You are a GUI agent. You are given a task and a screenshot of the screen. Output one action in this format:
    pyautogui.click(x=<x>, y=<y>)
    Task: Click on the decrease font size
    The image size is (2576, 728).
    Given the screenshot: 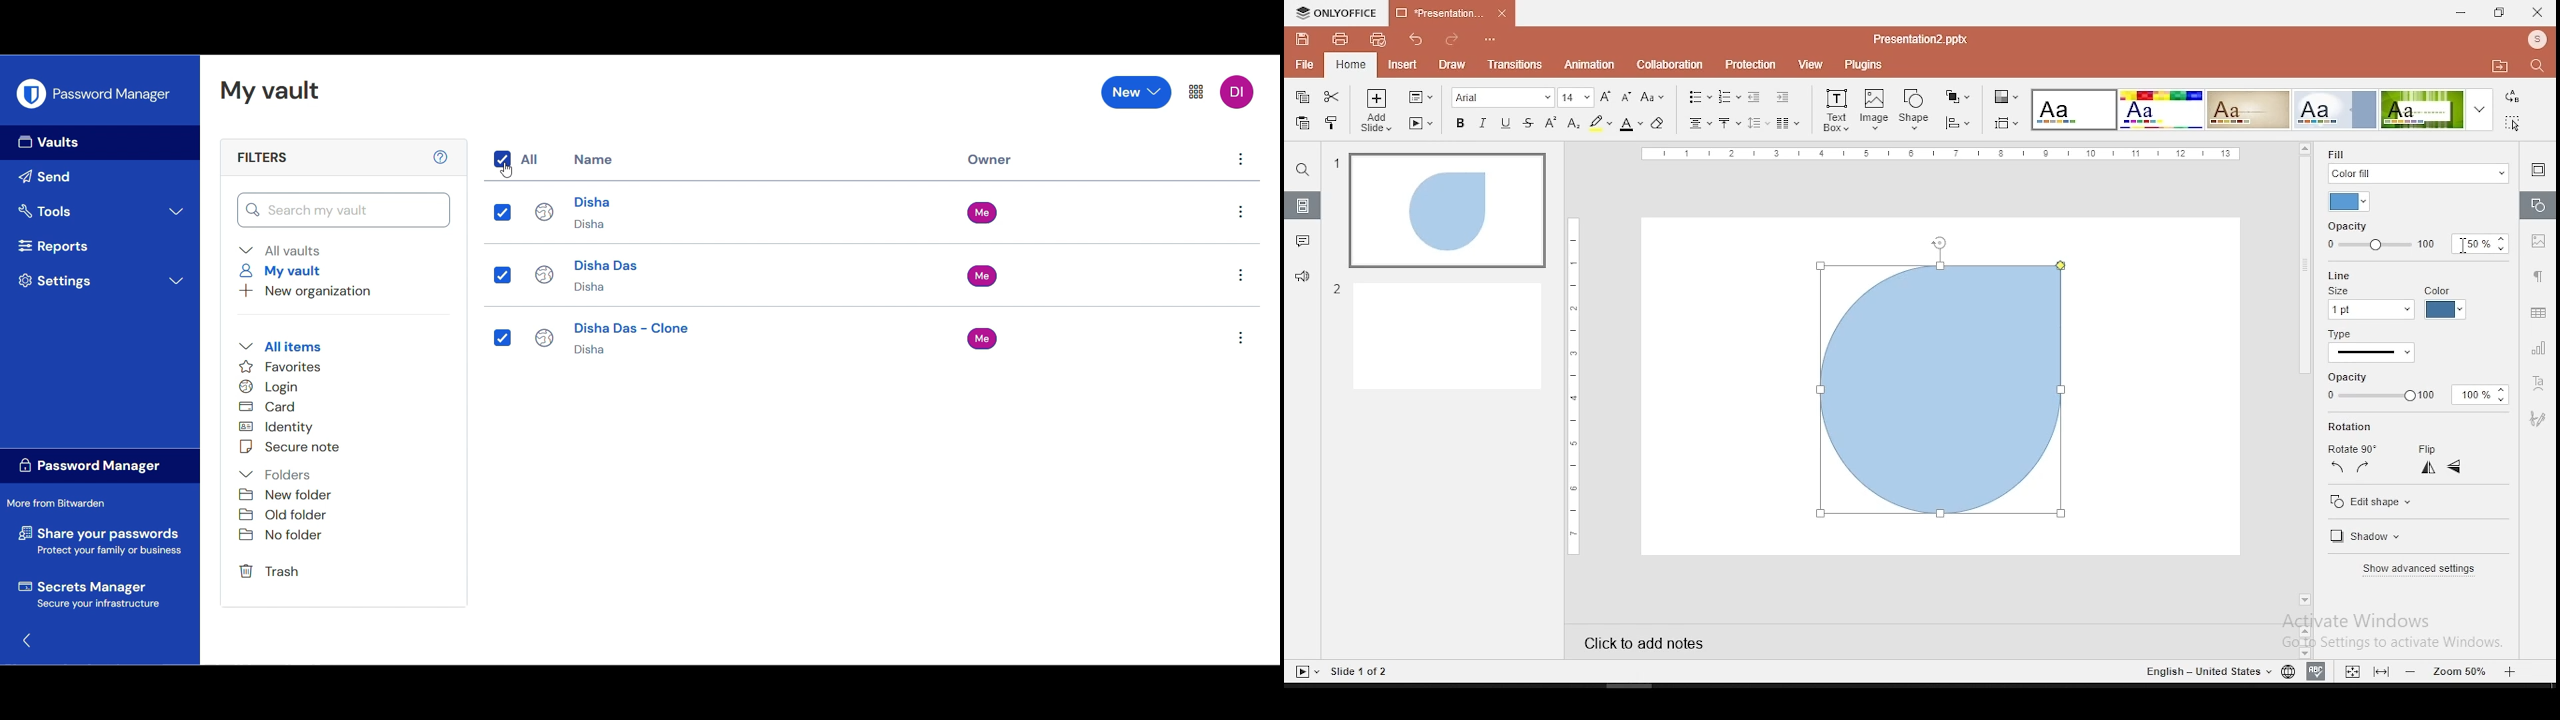 What is the action you would take?
    pyautogui.click(x=1626, y=98)
    